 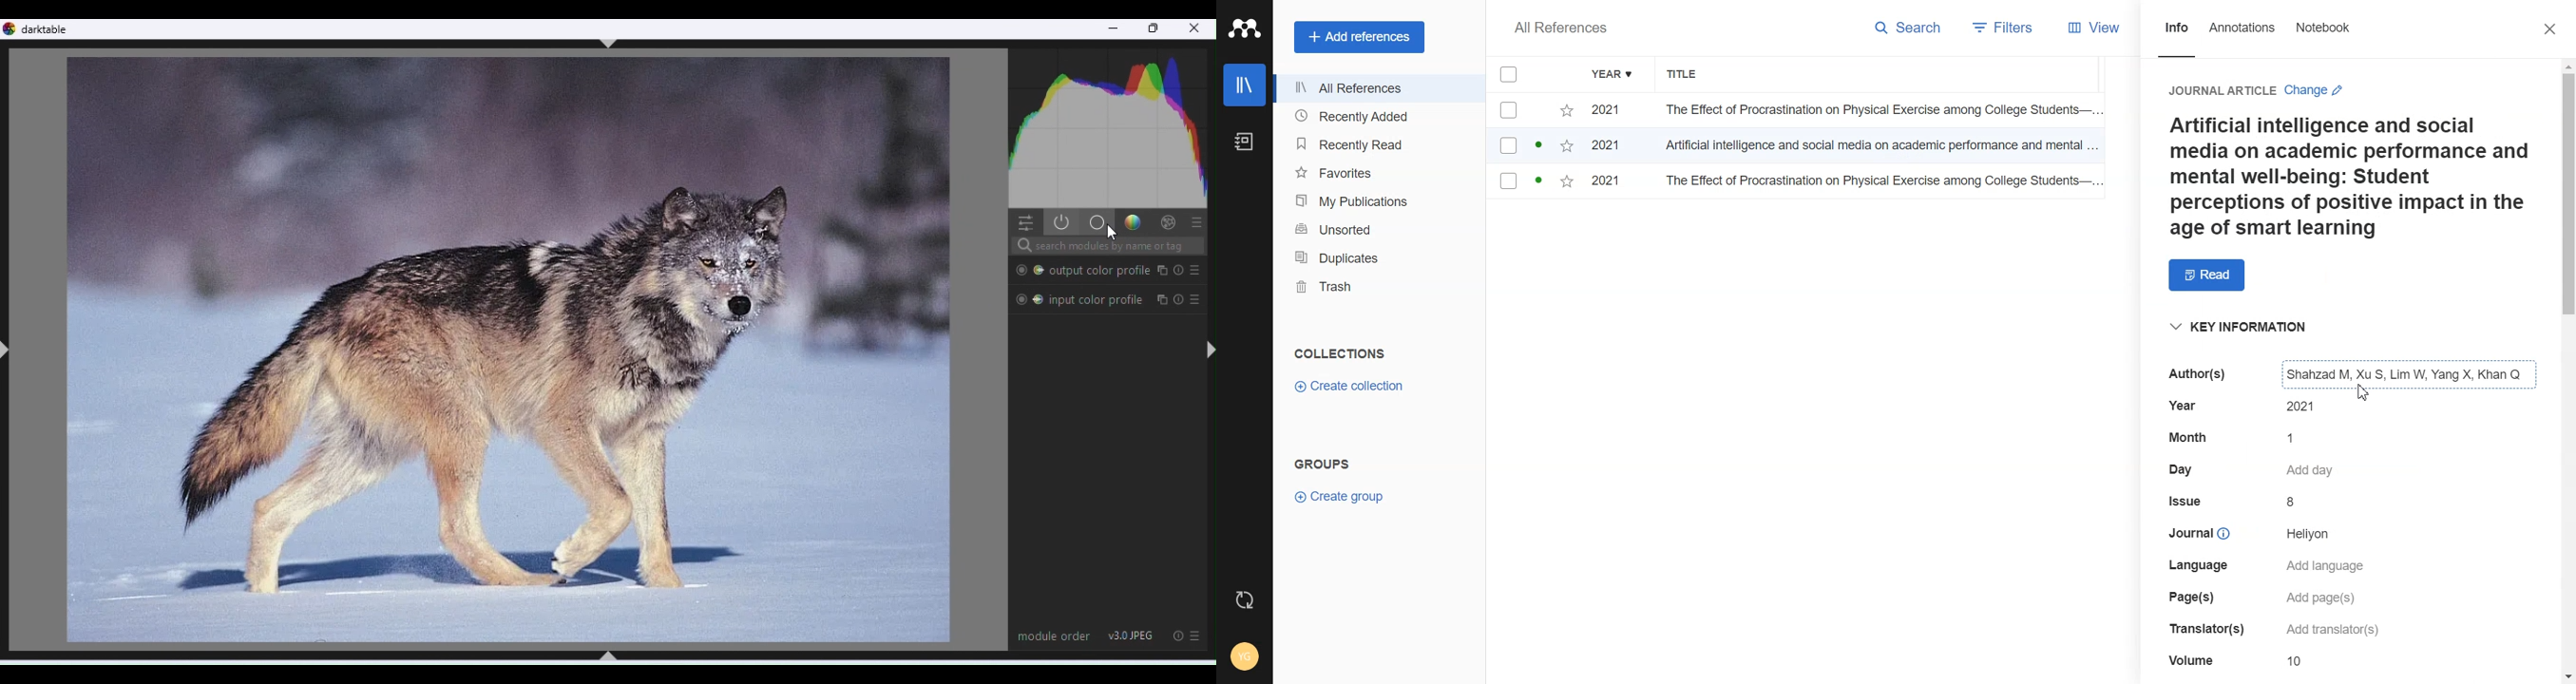 I want to click on Unsorted, so click(x=1378, y=228).